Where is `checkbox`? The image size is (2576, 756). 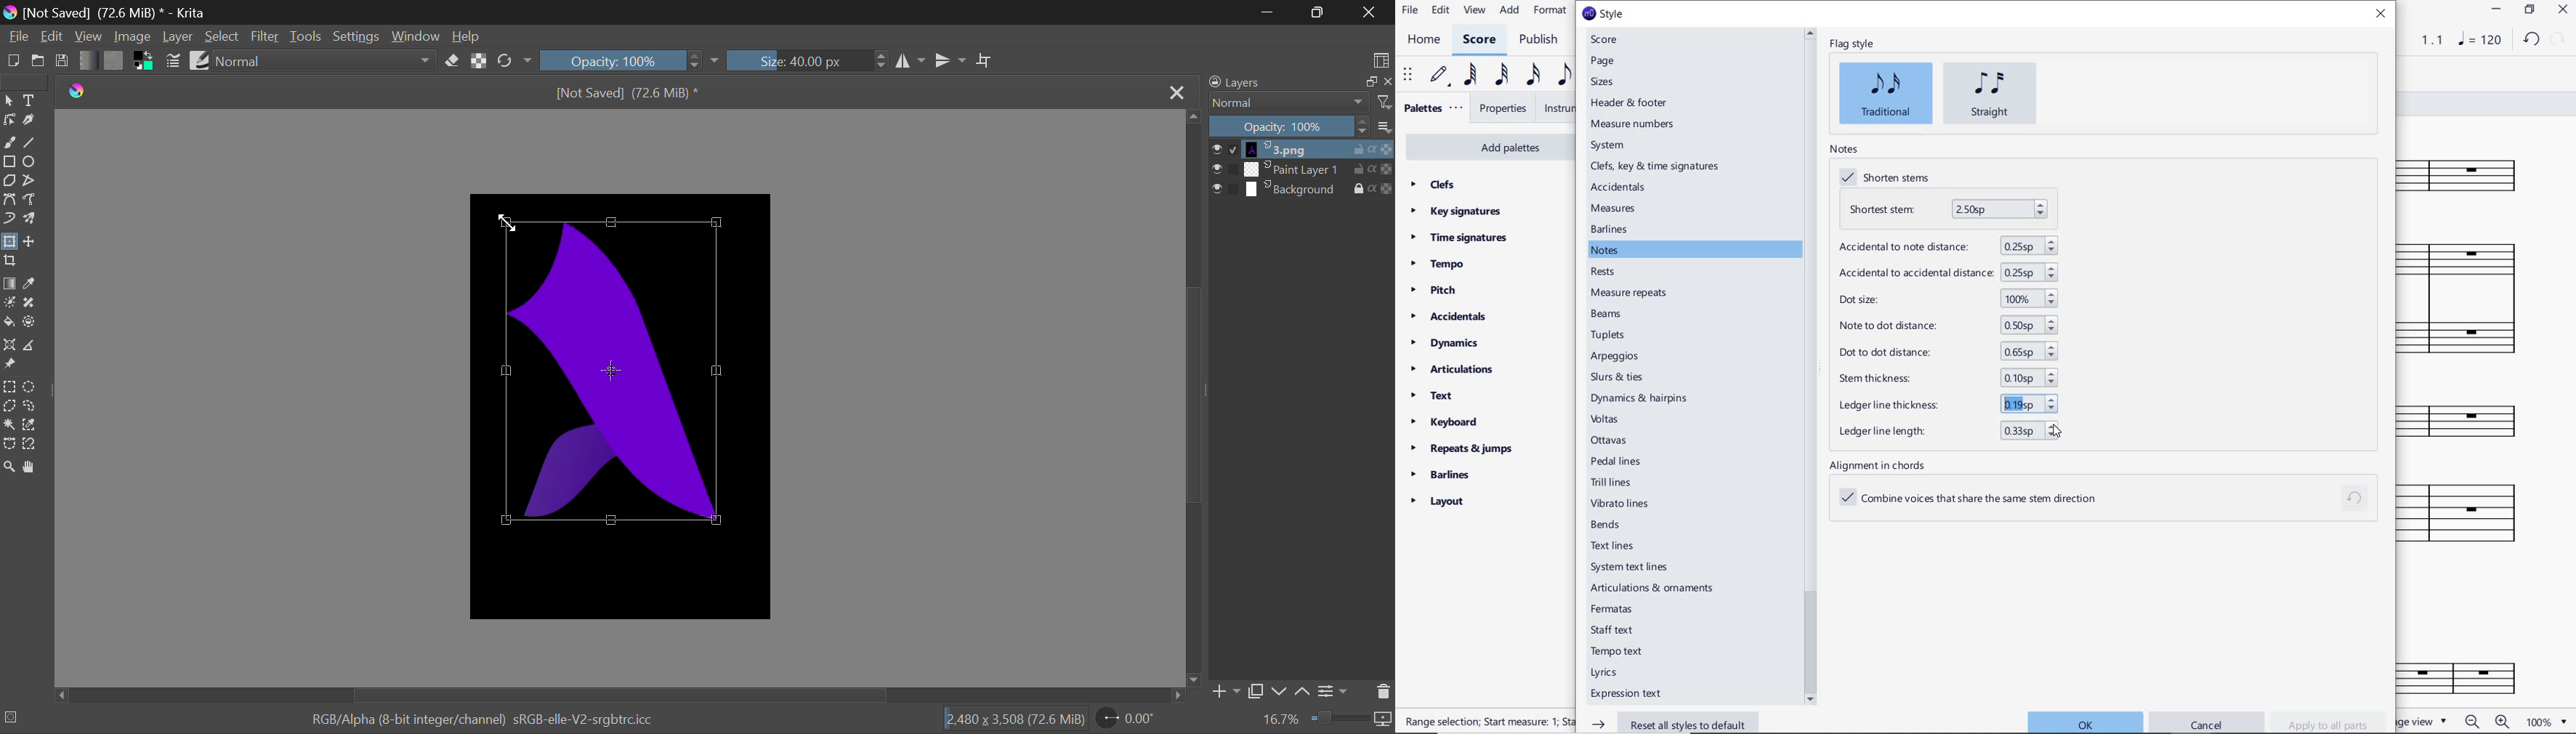 checkbox is located at coordinates (1223, 190).